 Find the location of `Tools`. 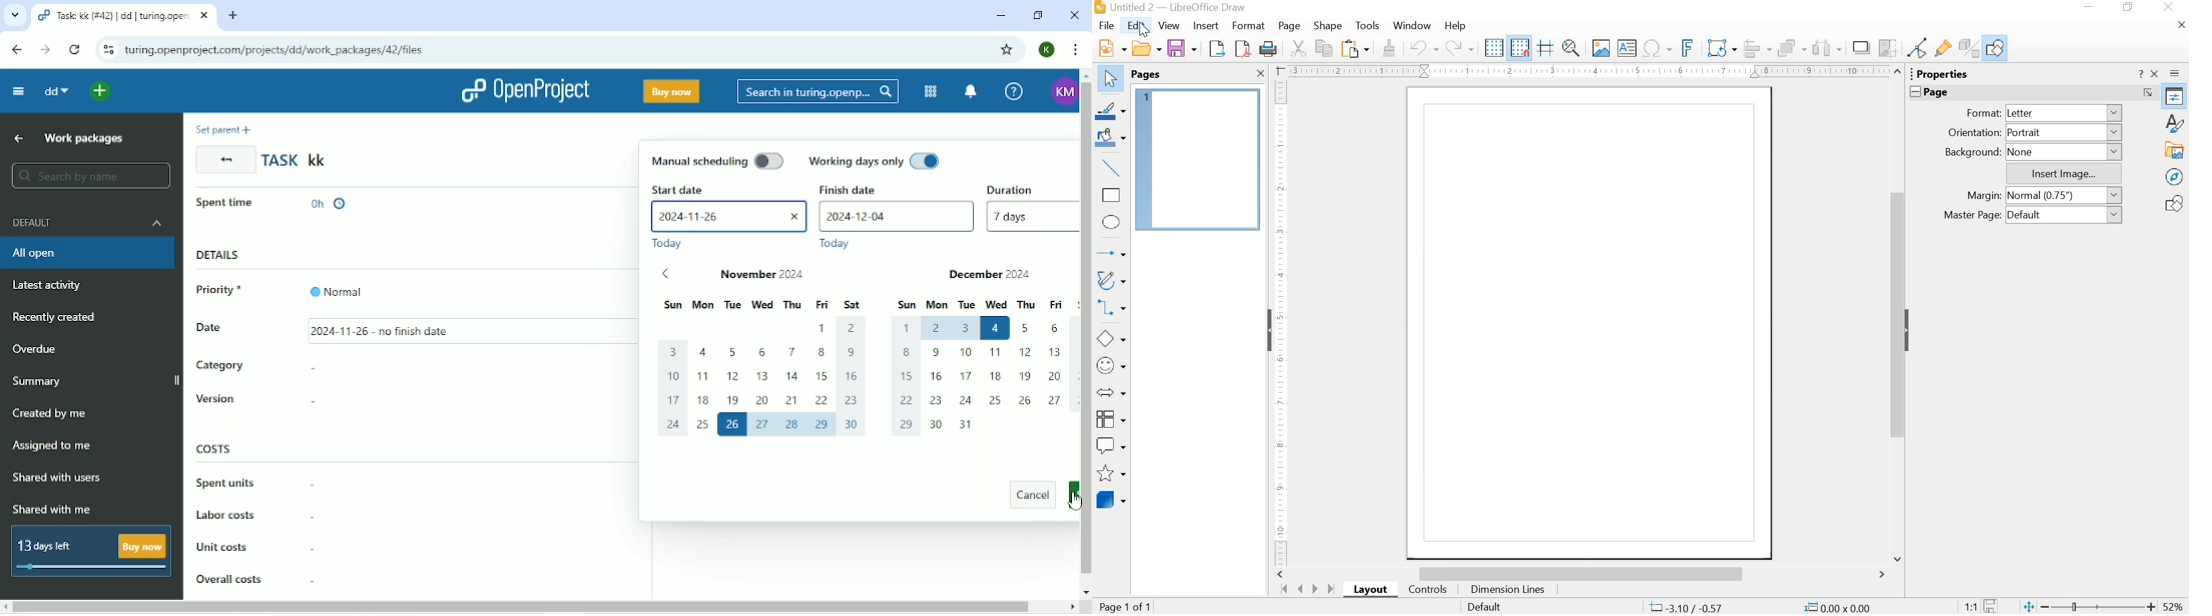

Tools is located at coordinates (1366, 25).